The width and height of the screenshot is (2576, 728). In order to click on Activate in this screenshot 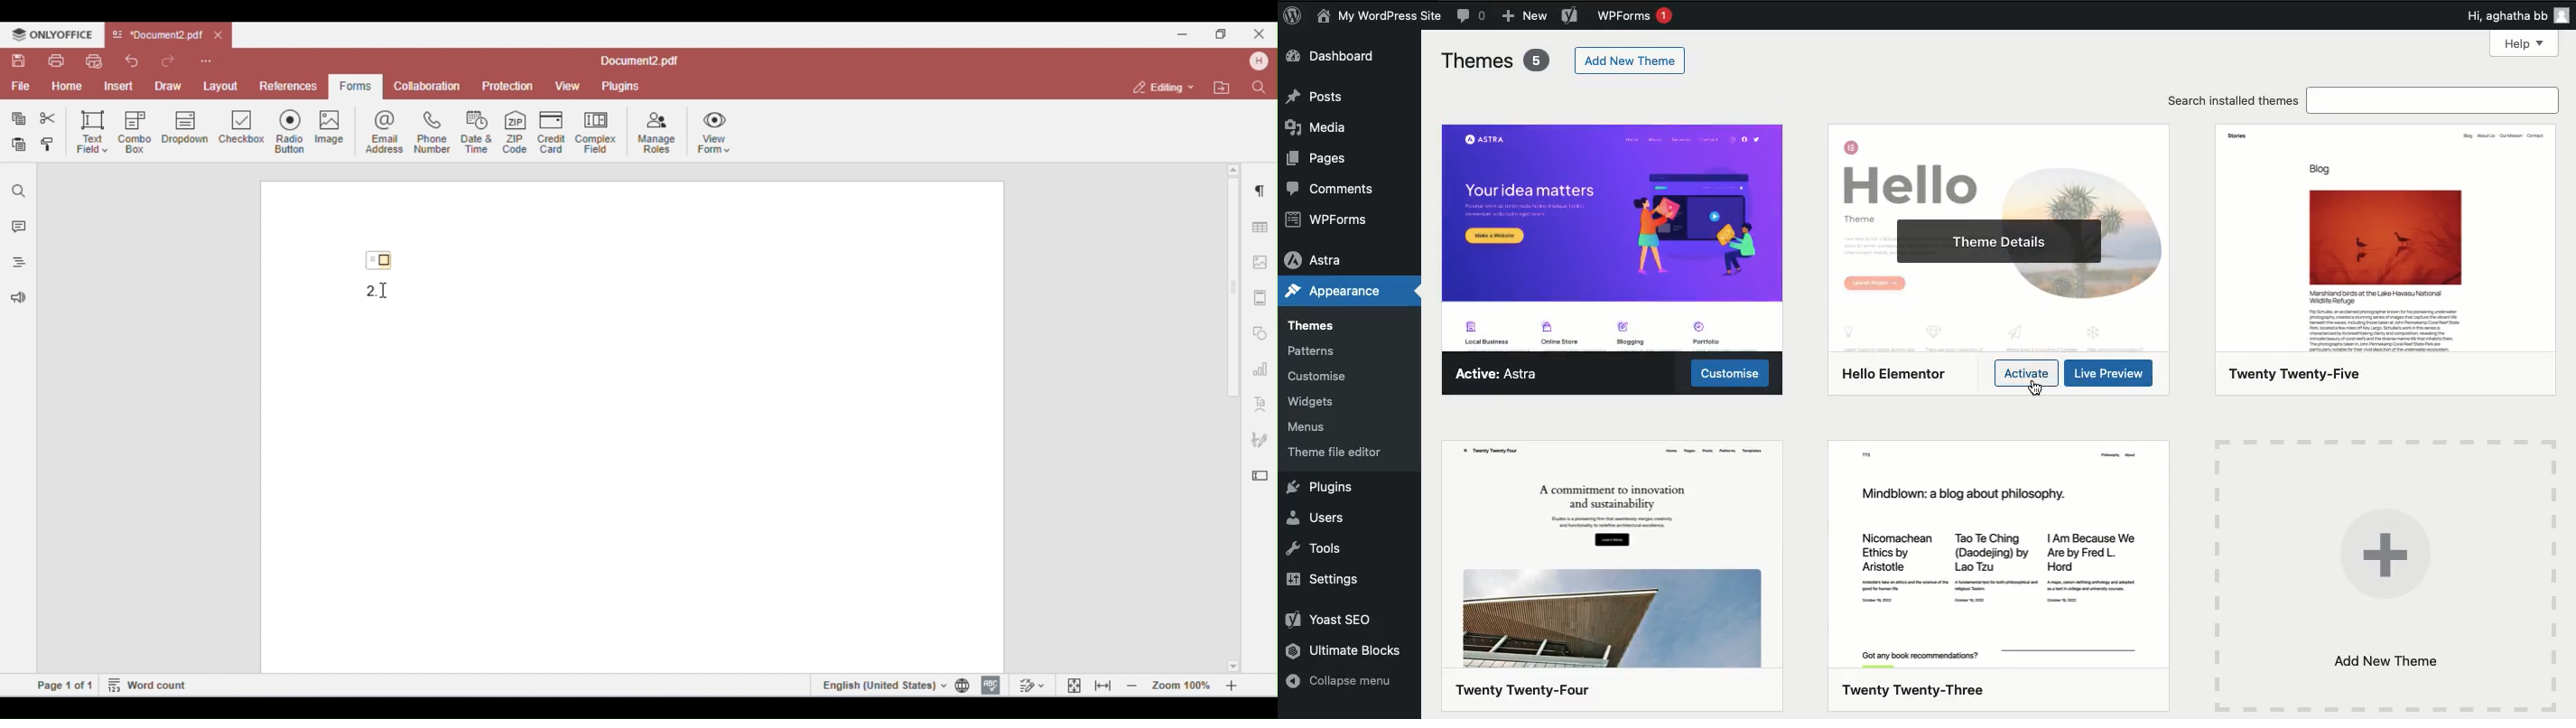, I will do `click(2026, 373)`.